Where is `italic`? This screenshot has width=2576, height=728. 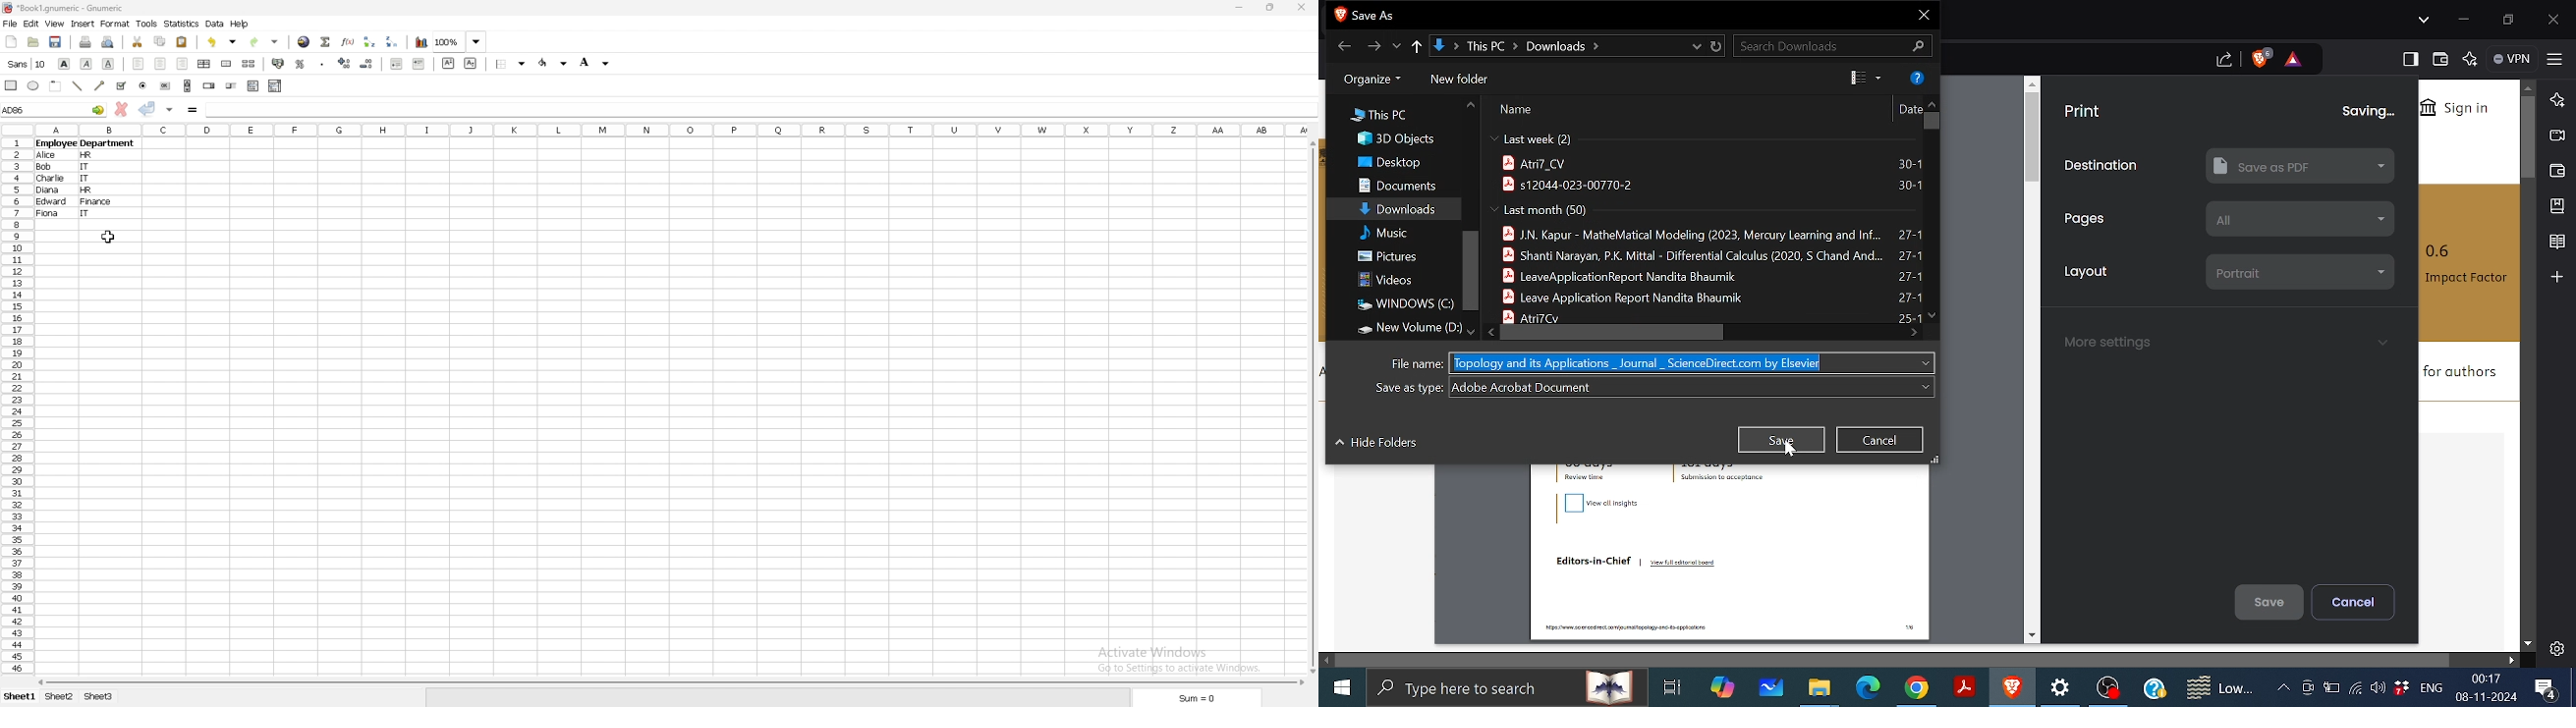
italic is located at coordinates (87, 63).